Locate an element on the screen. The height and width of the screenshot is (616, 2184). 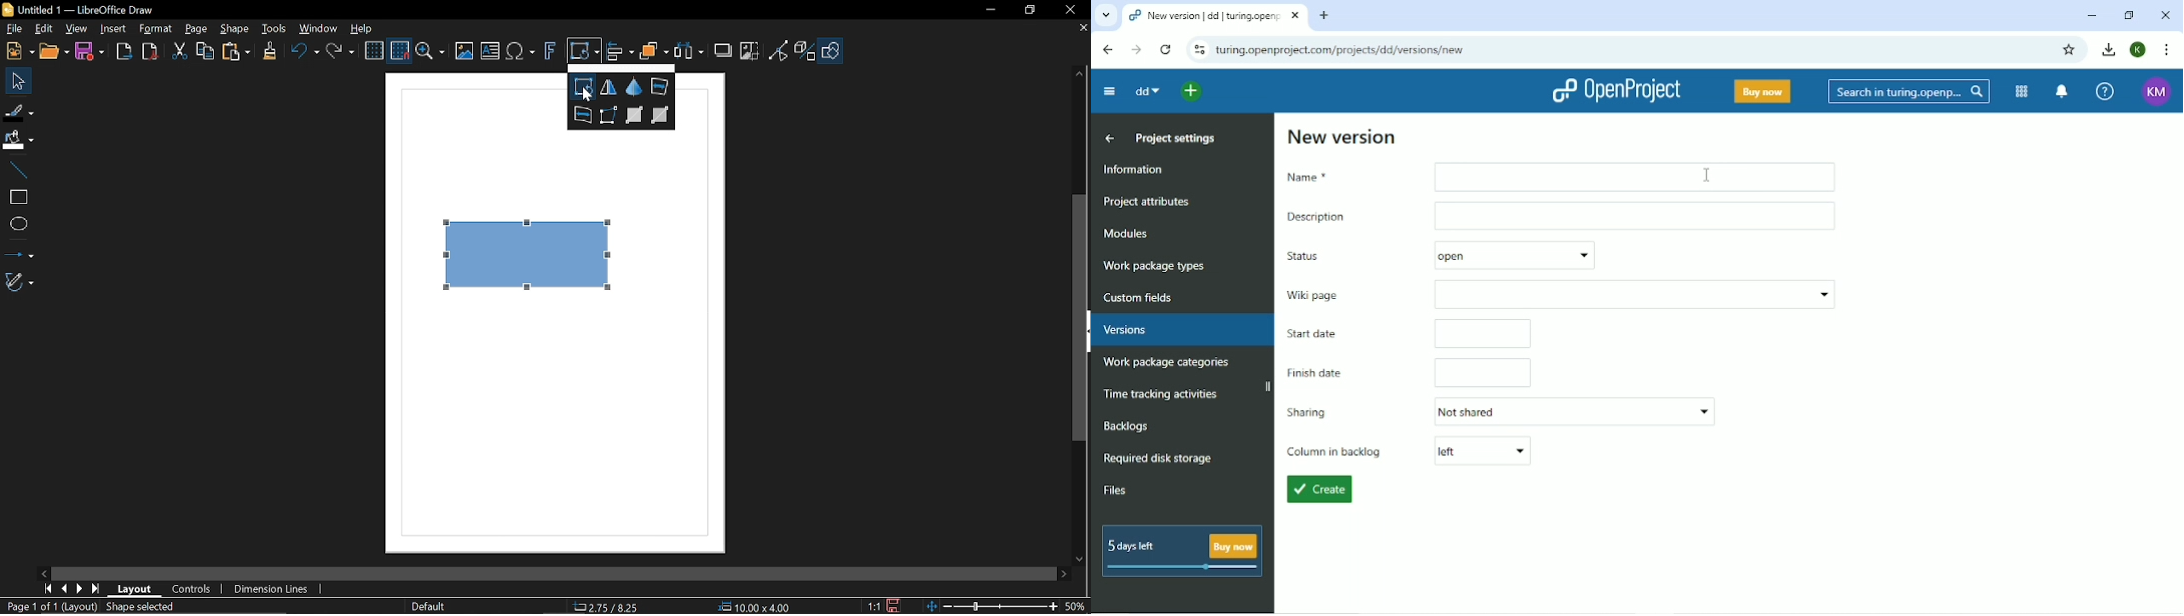
In 3d rotation object is located at coordinates (634, 87).